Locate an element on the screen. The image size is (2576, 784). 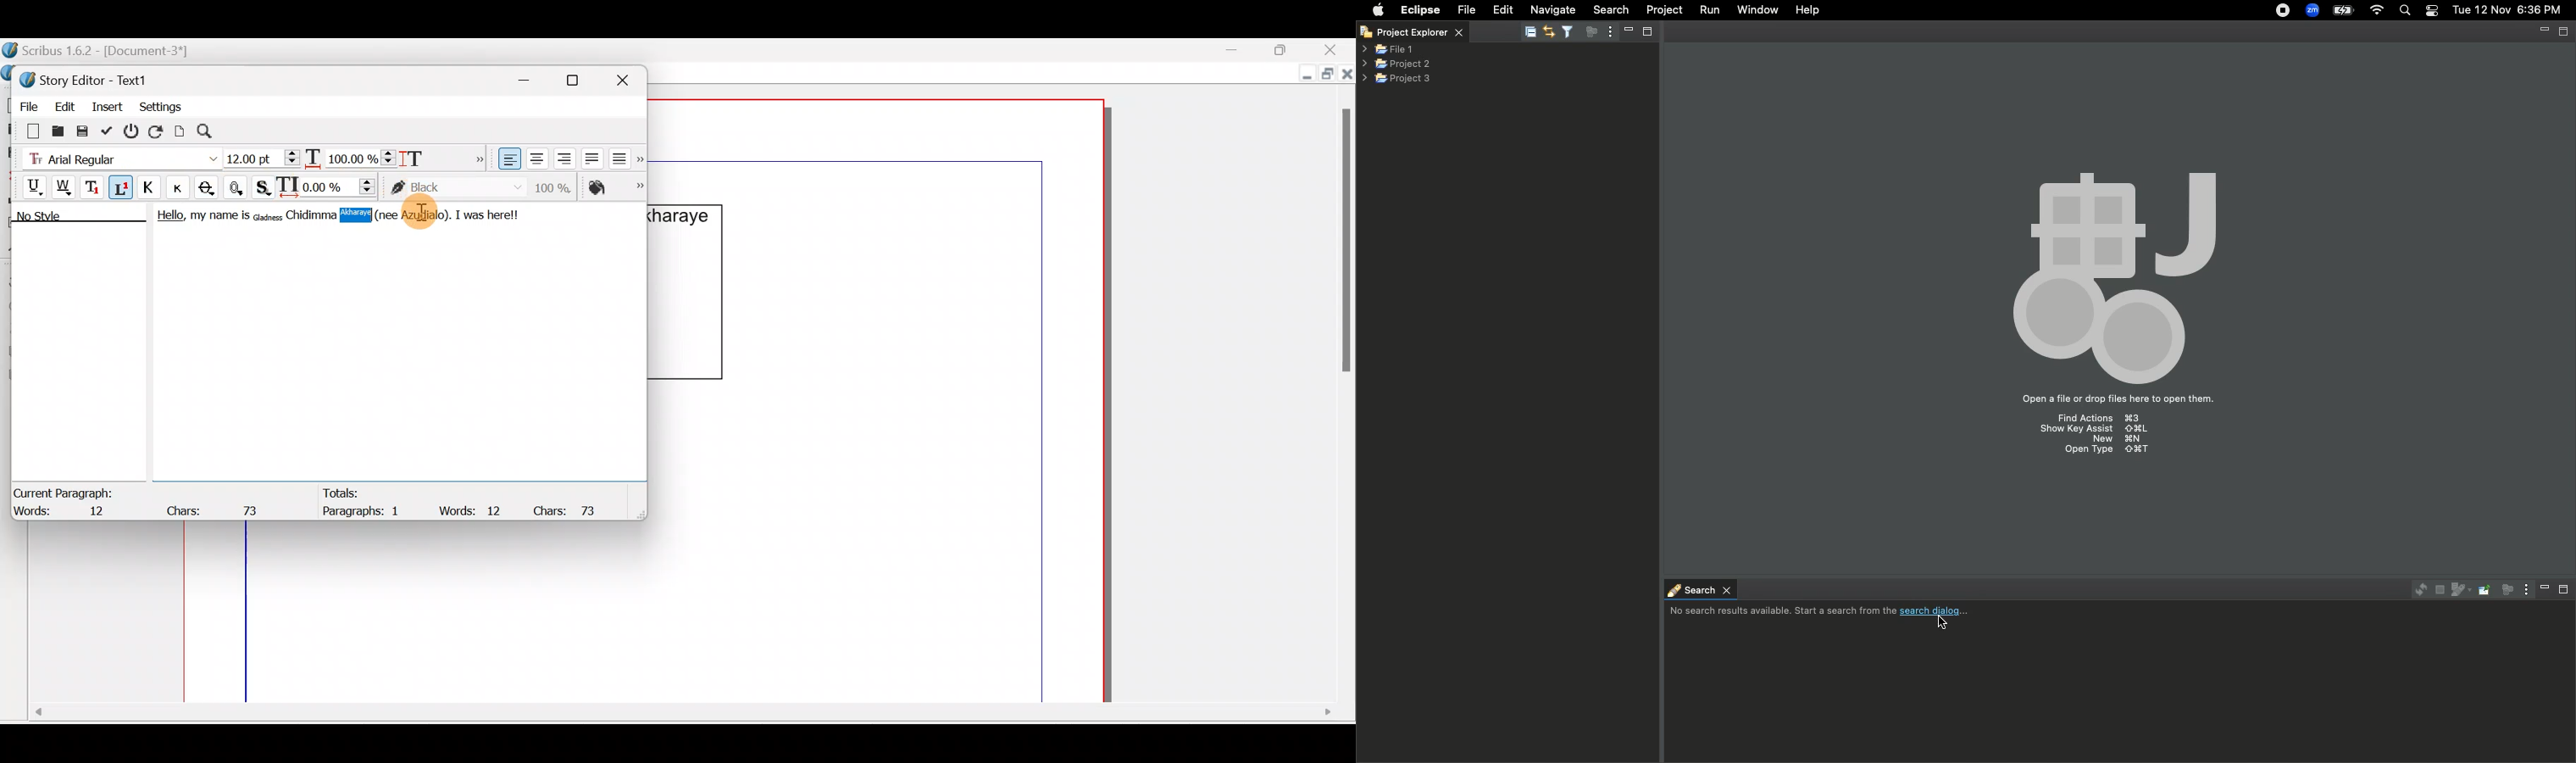
Select and deselect filters  is located at coordinates (1571, 30).